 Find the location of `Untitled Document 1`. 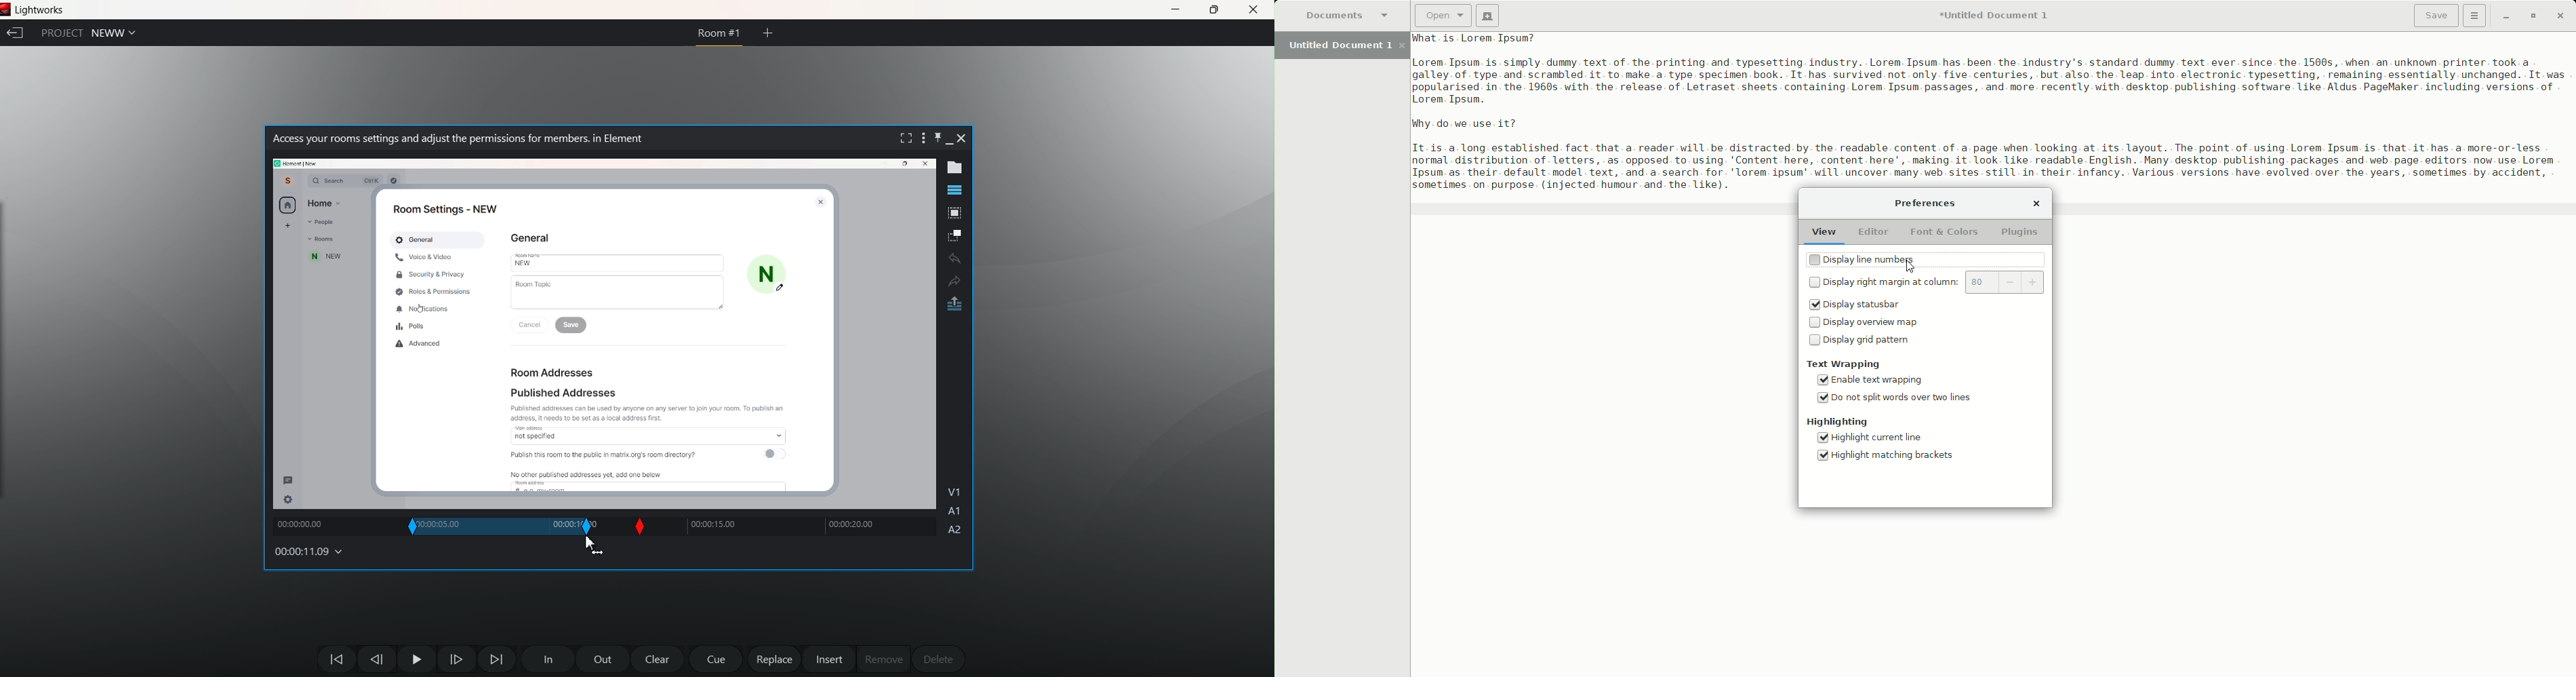

Untitled Document 1 is located at coordinates (1996, 16).